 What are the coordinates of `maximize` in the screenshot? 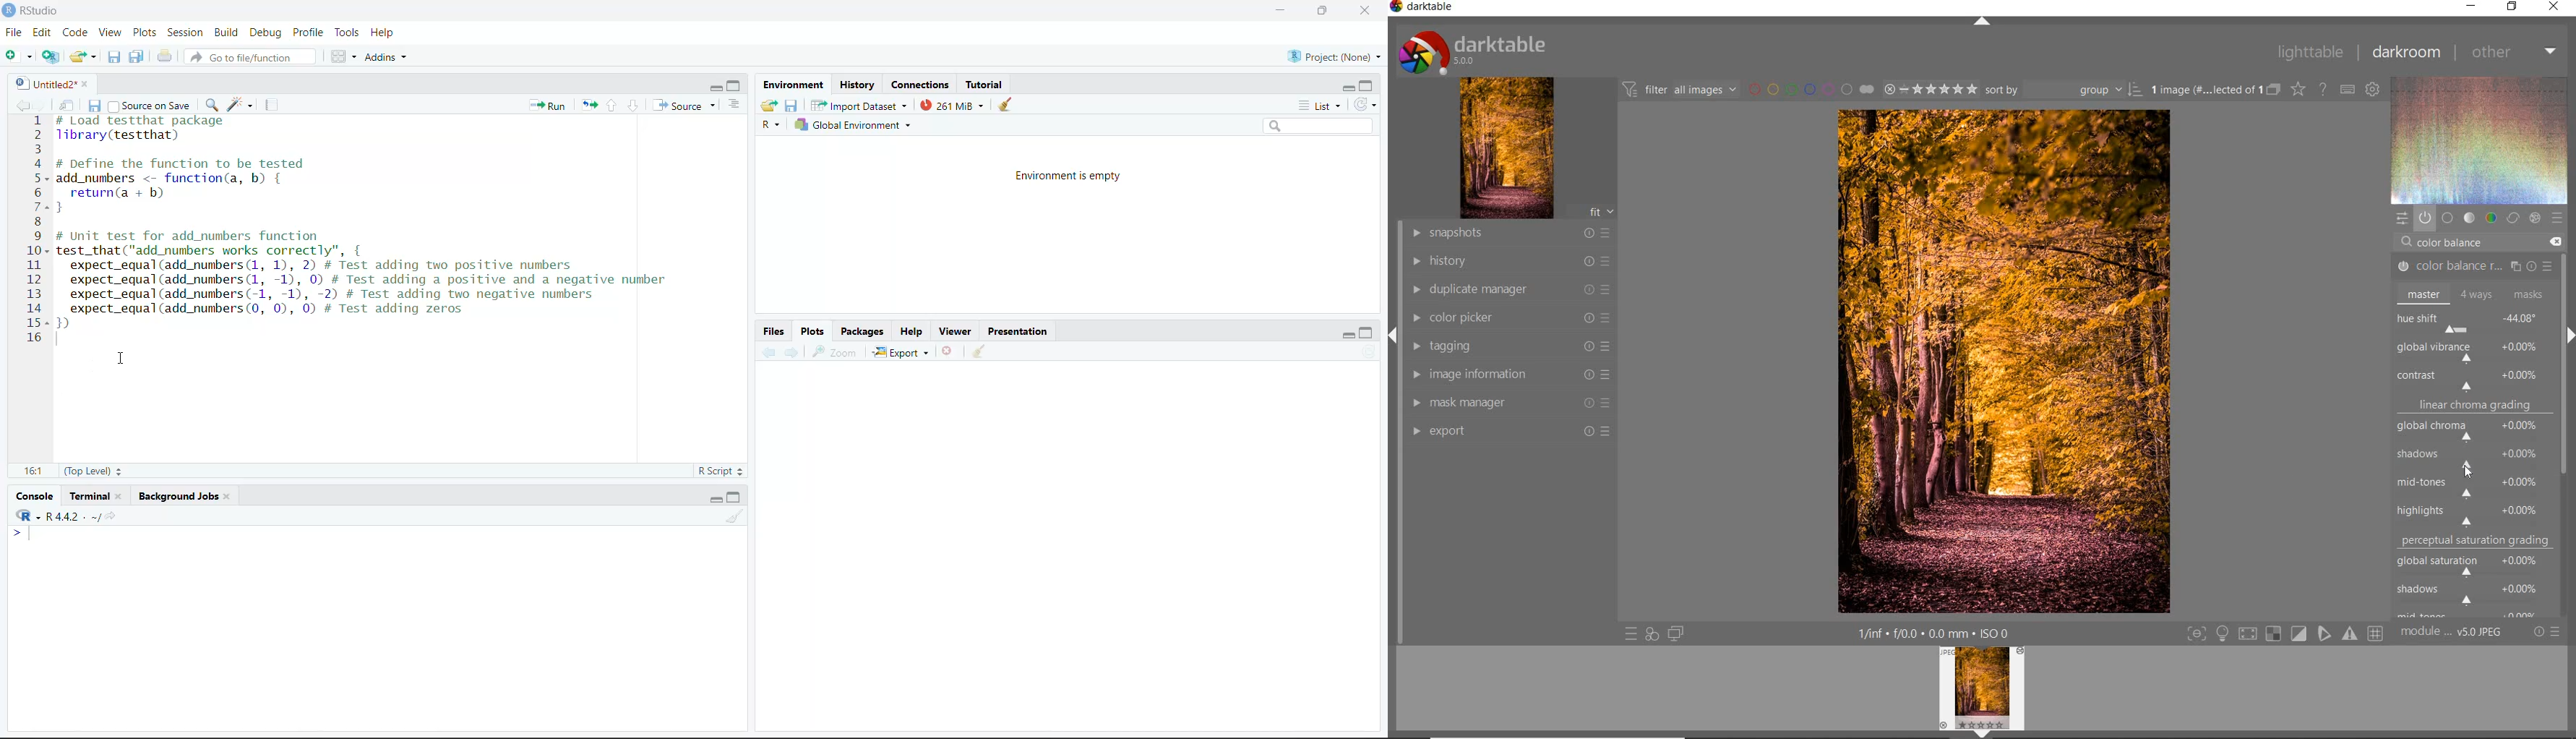 It's located at (1368, 84).